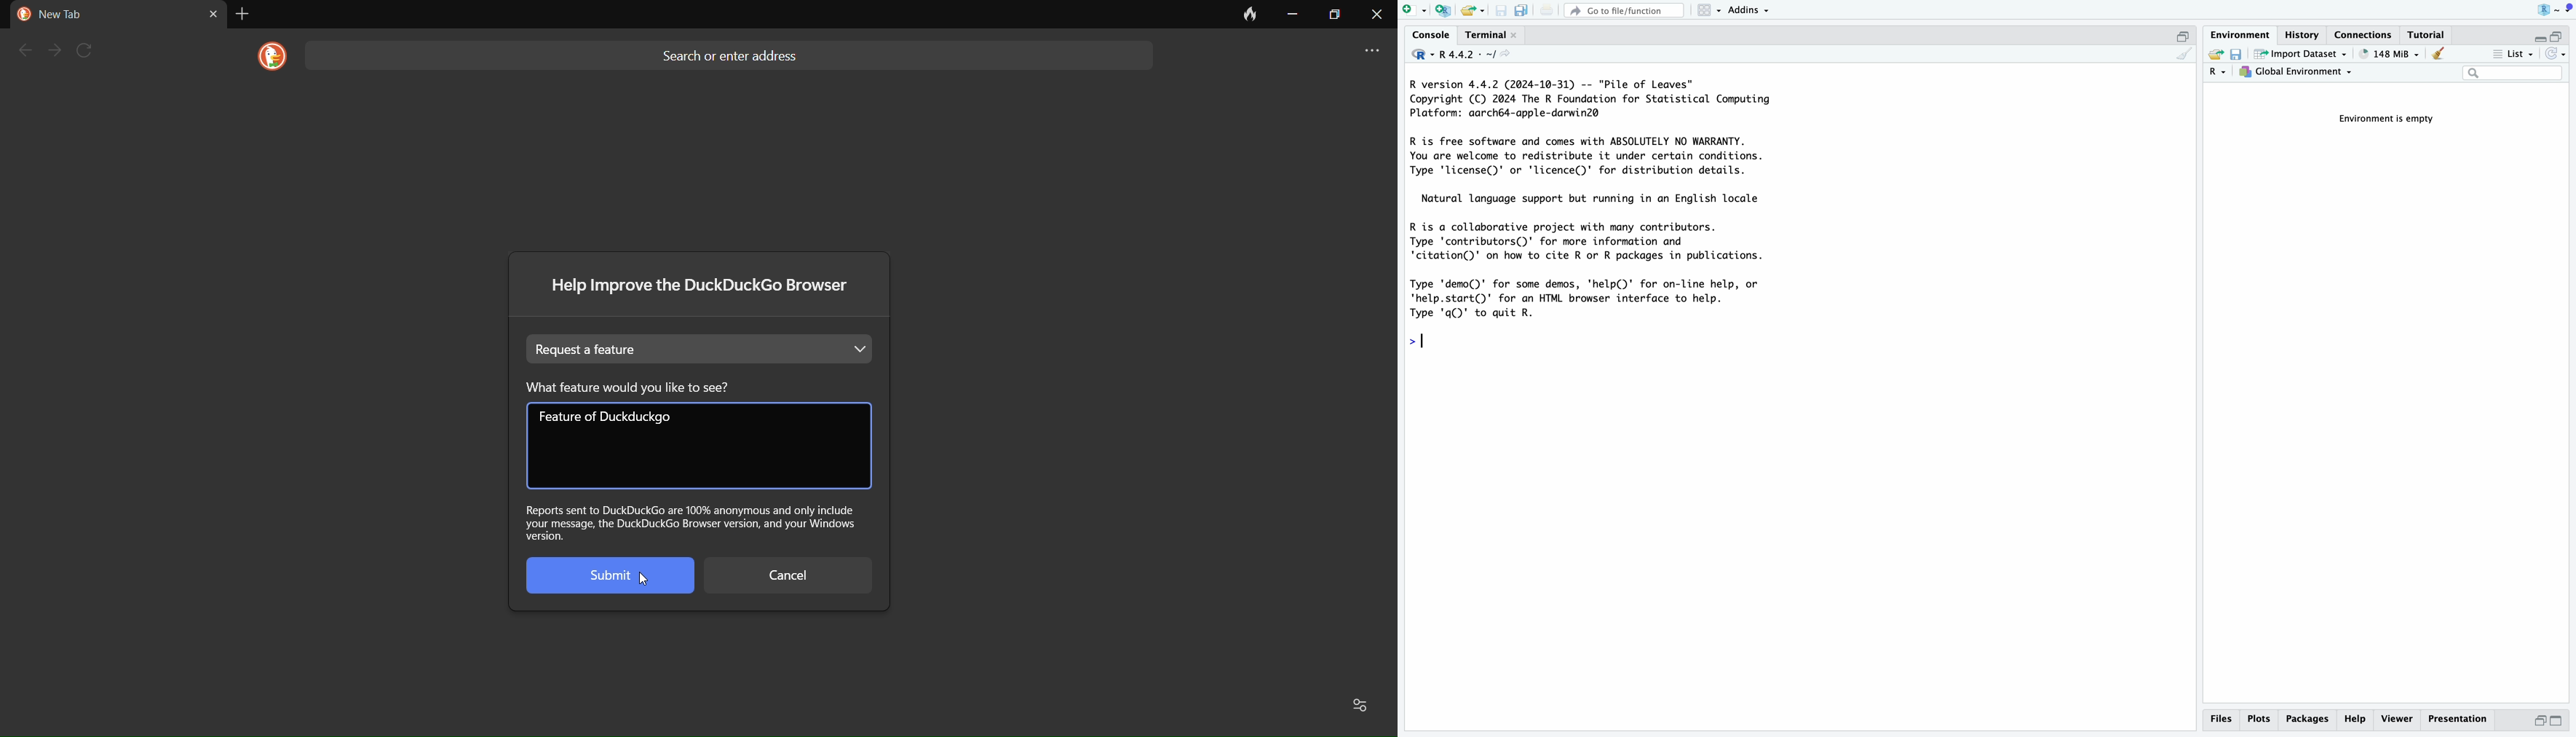  I want to click on tutorial, so click(2428, 34).